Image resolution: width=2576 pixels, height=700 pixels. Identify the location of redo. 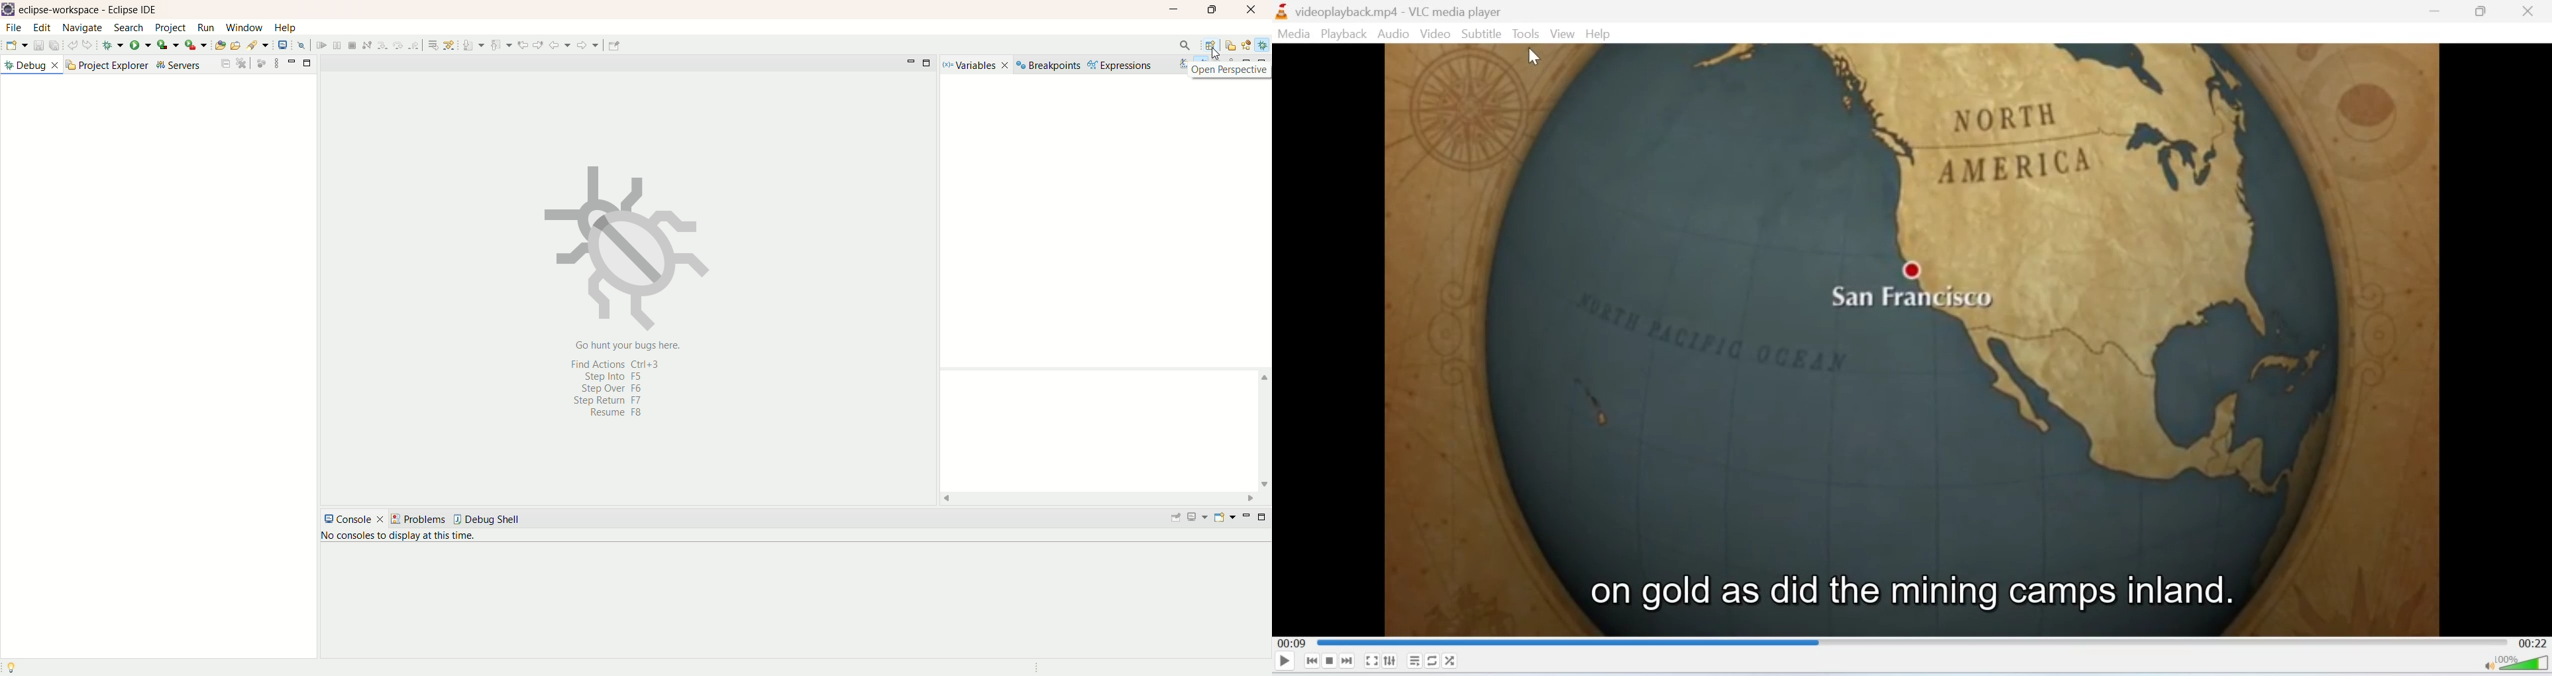
(89, 45).